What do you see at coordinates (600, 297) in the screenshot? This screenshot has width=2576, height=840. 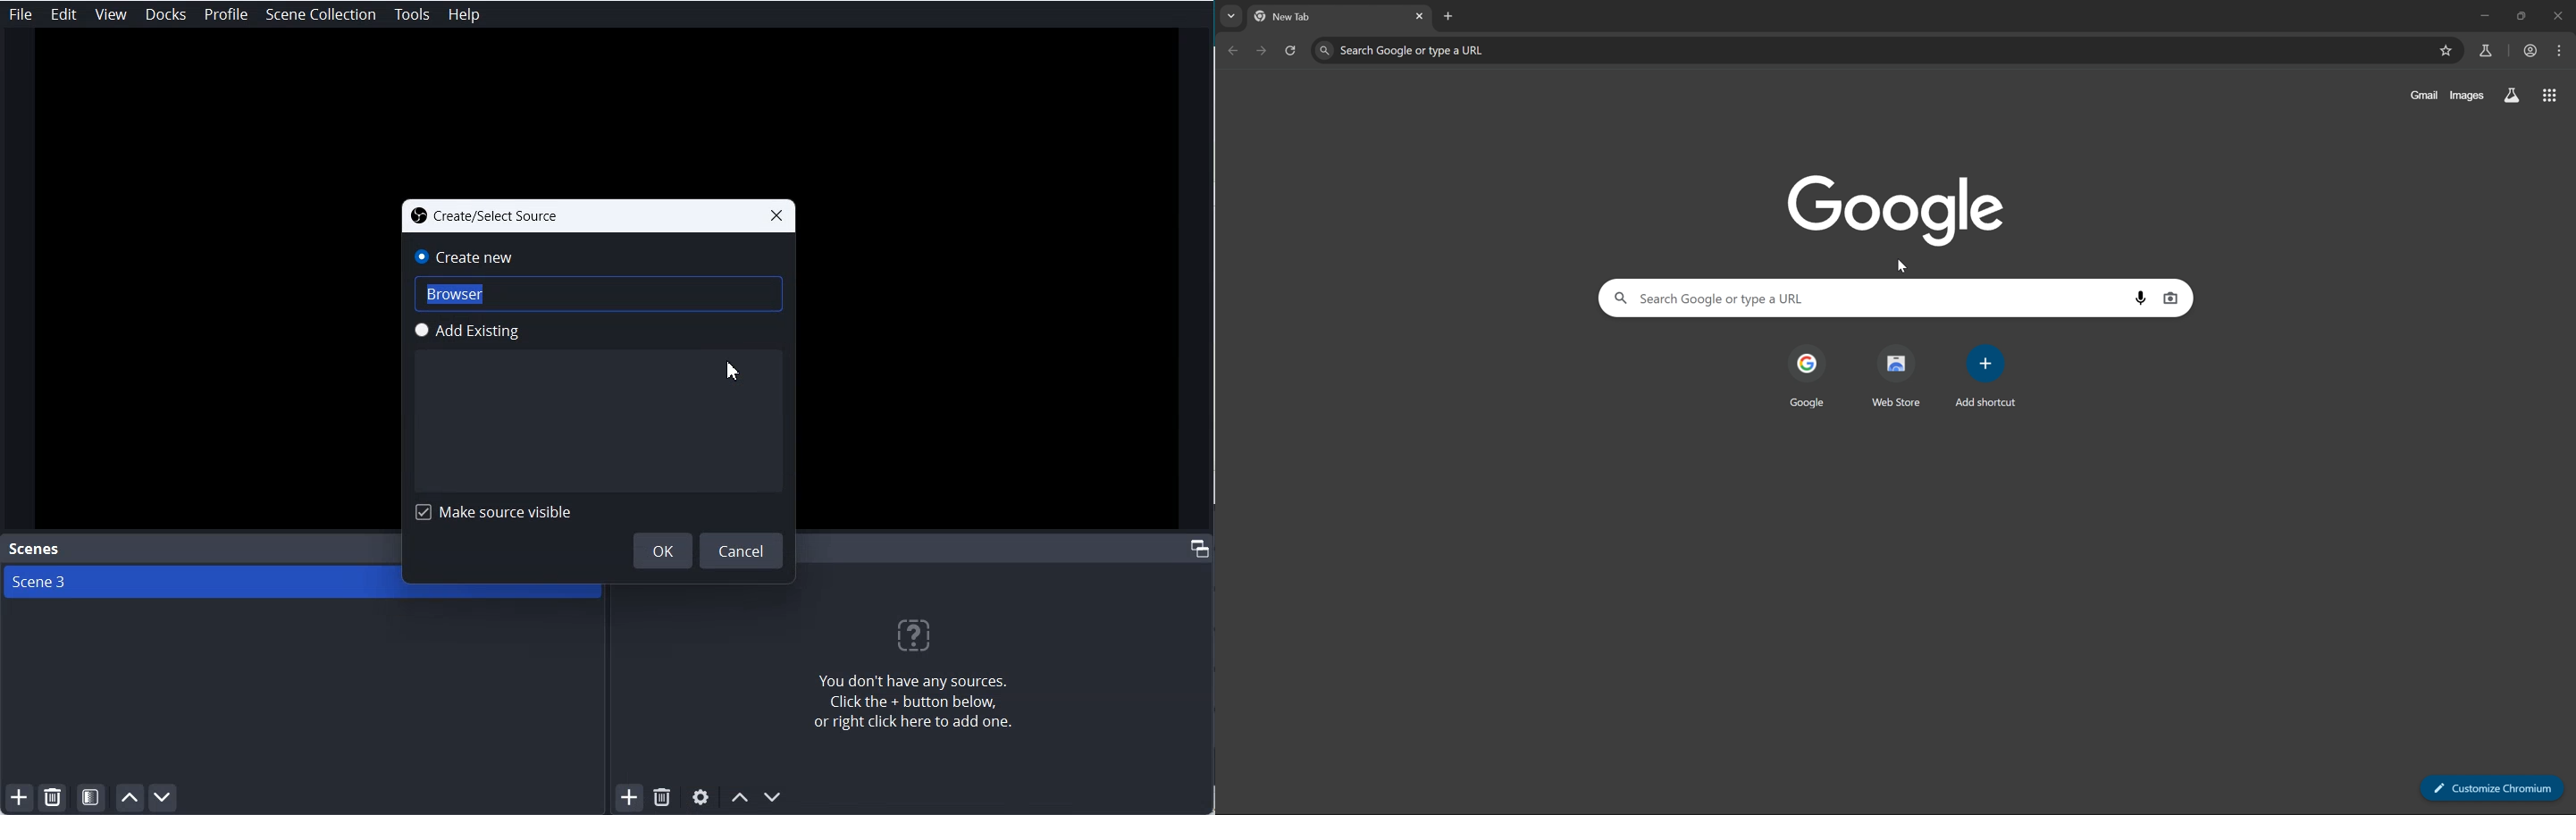 I see `New source name` at bounding box center [600, 297].